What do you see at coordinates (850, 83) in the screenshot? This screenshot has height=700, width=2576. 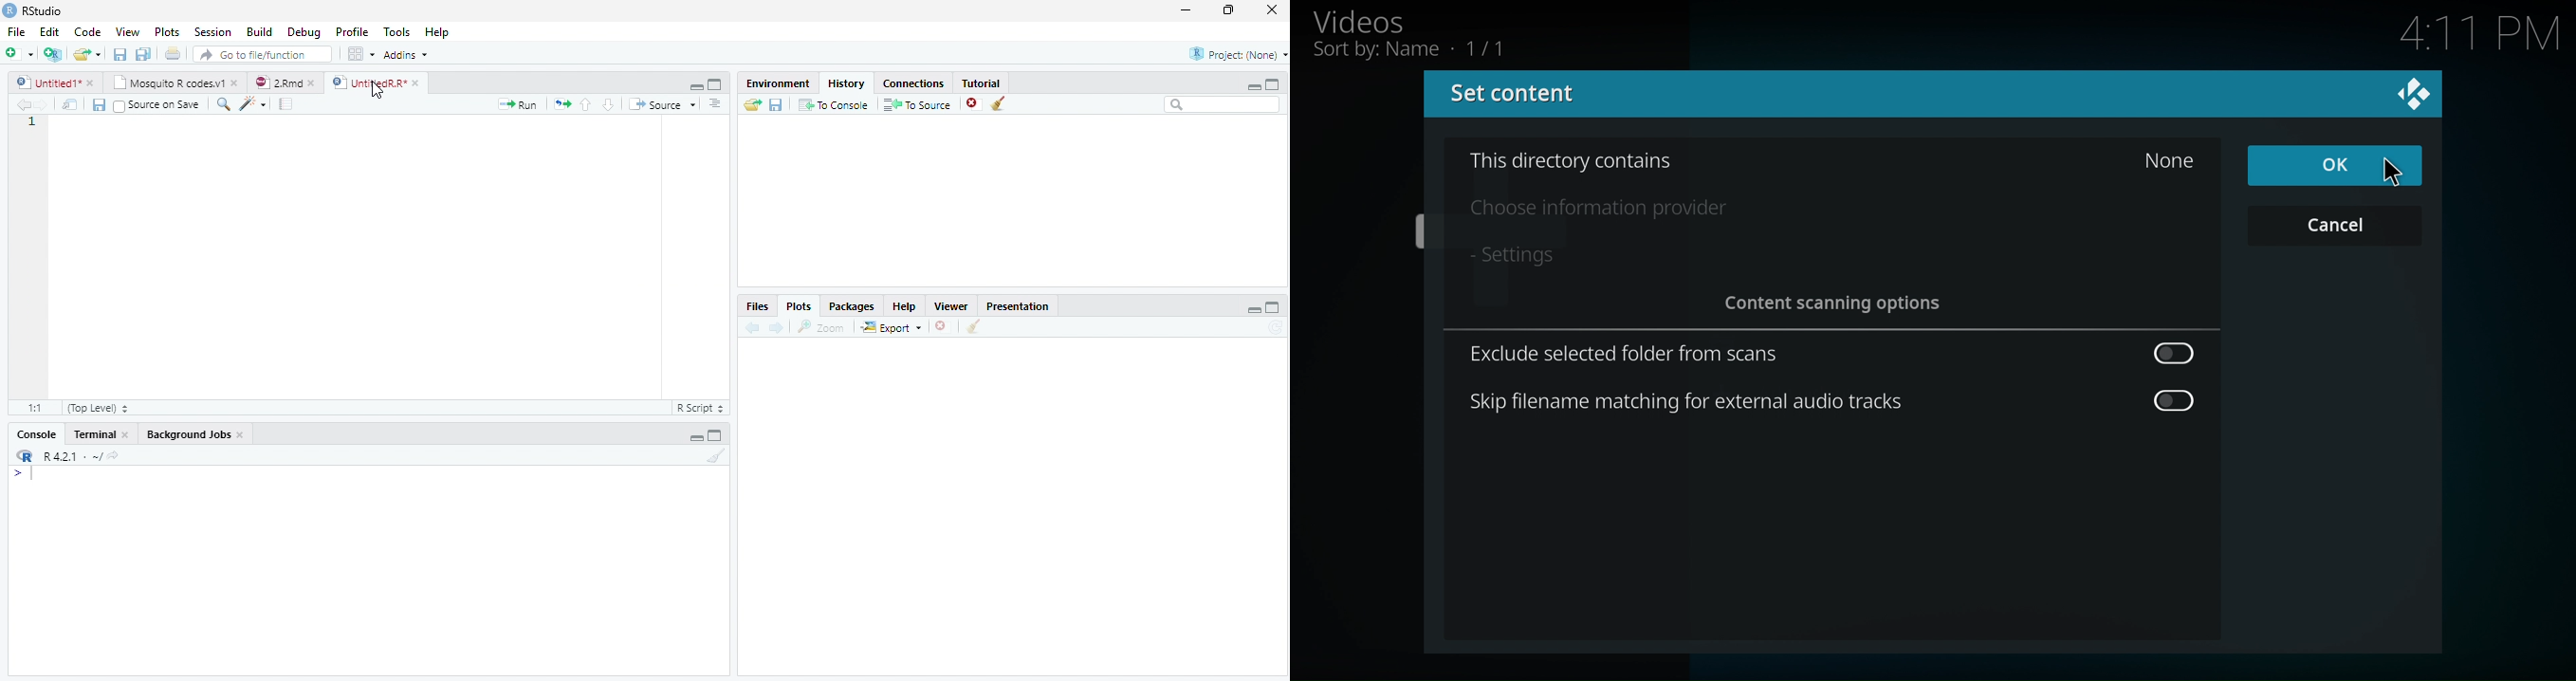 I see `History` at bounding box center [850, 83].